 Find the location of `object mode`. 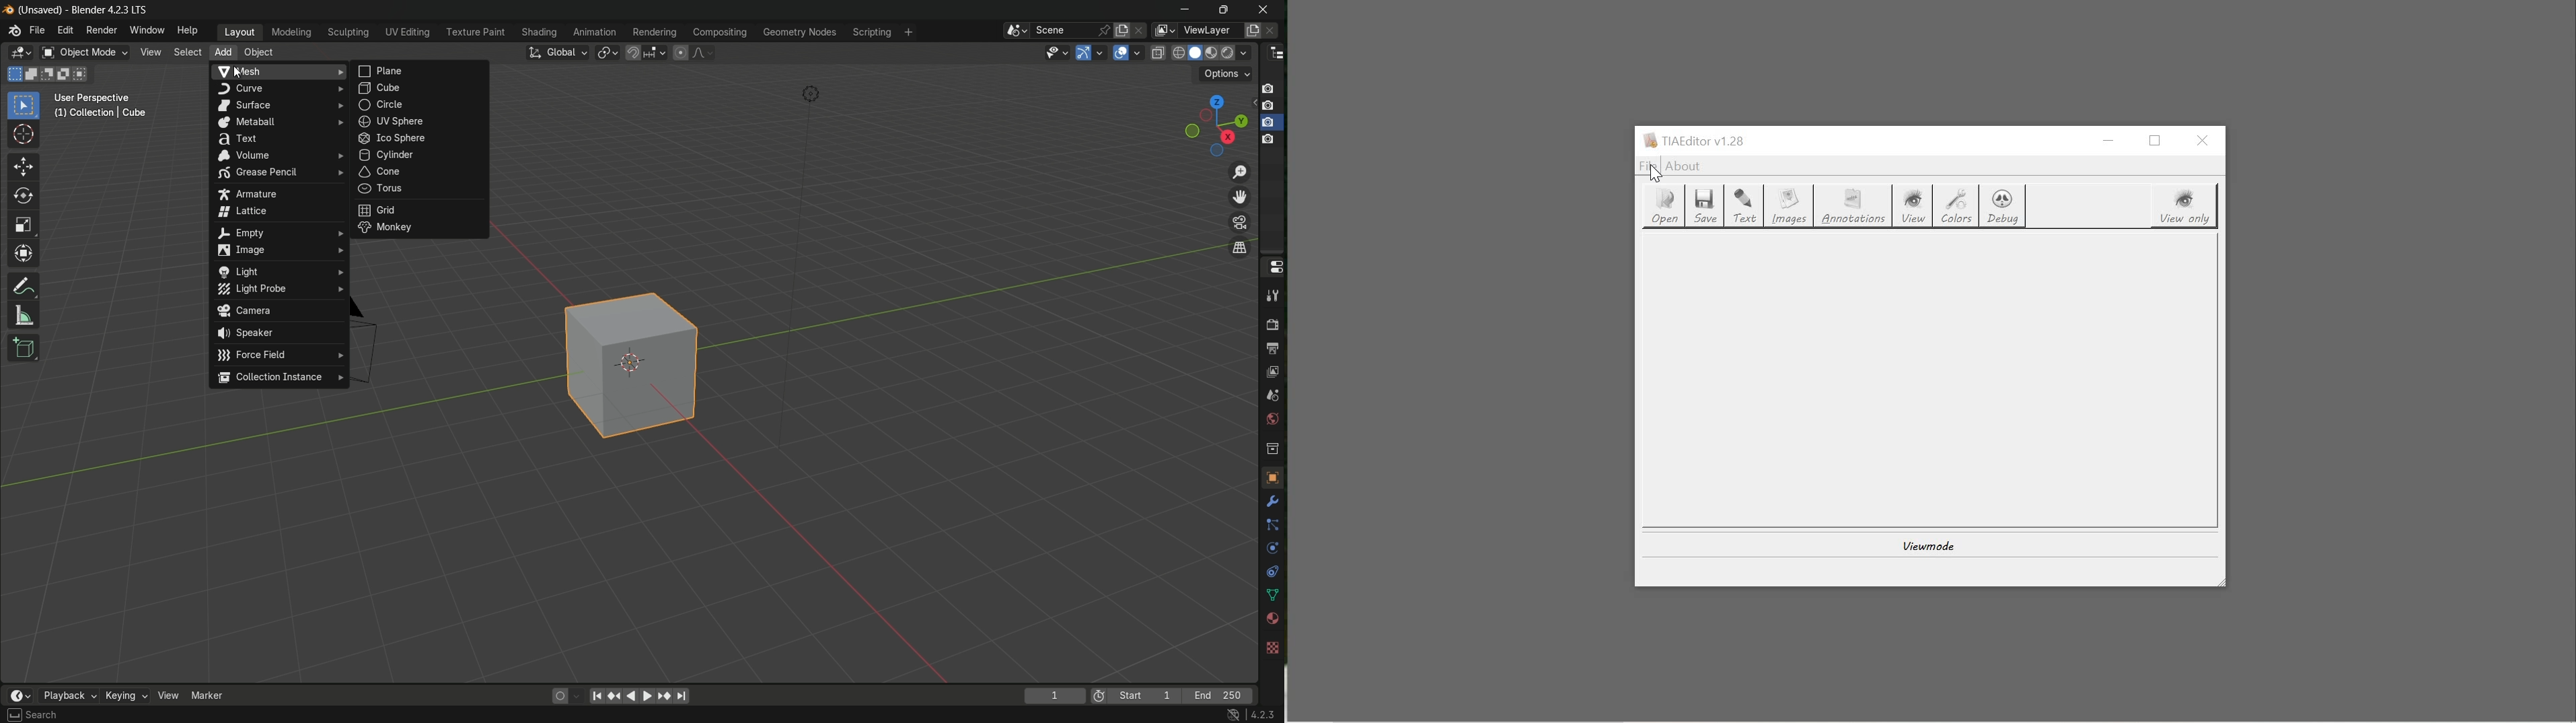

object mode is located at coordinates (84, 53).